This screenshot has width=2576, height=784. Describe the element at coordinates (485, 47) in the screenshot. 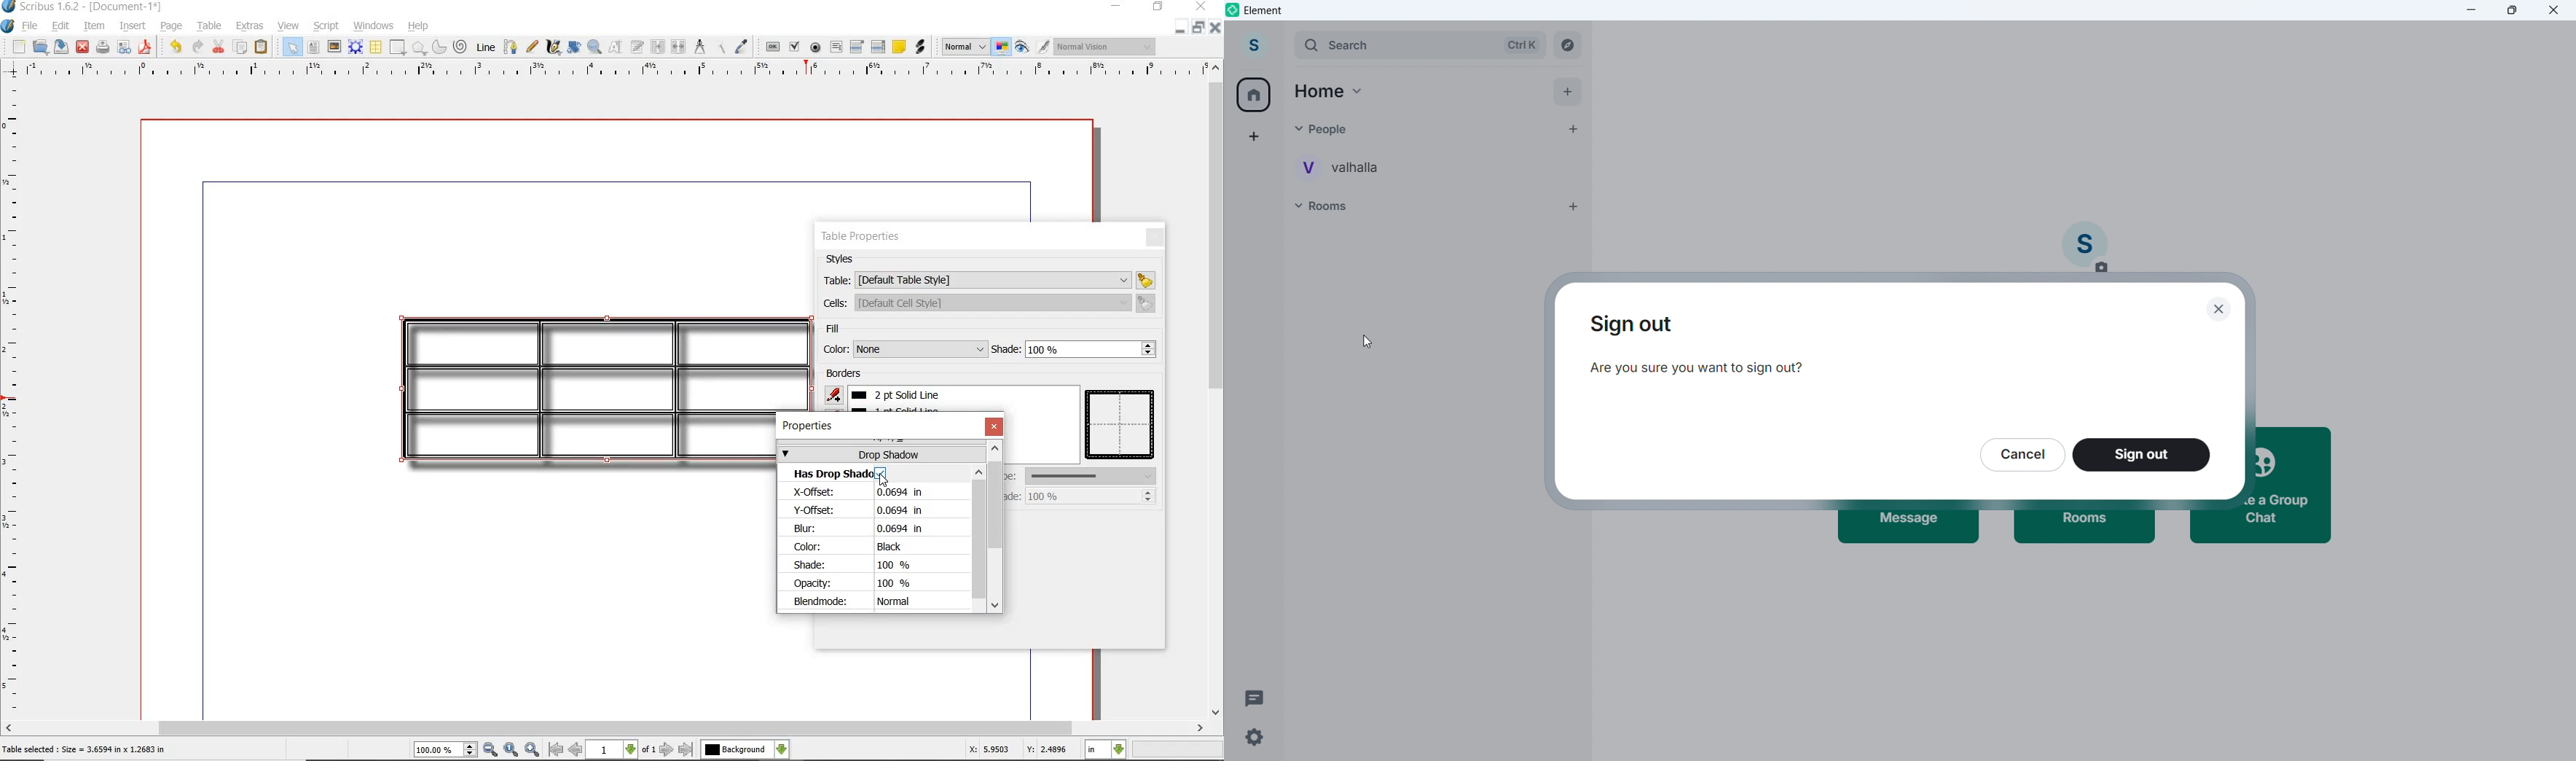

I see `line` at that location.